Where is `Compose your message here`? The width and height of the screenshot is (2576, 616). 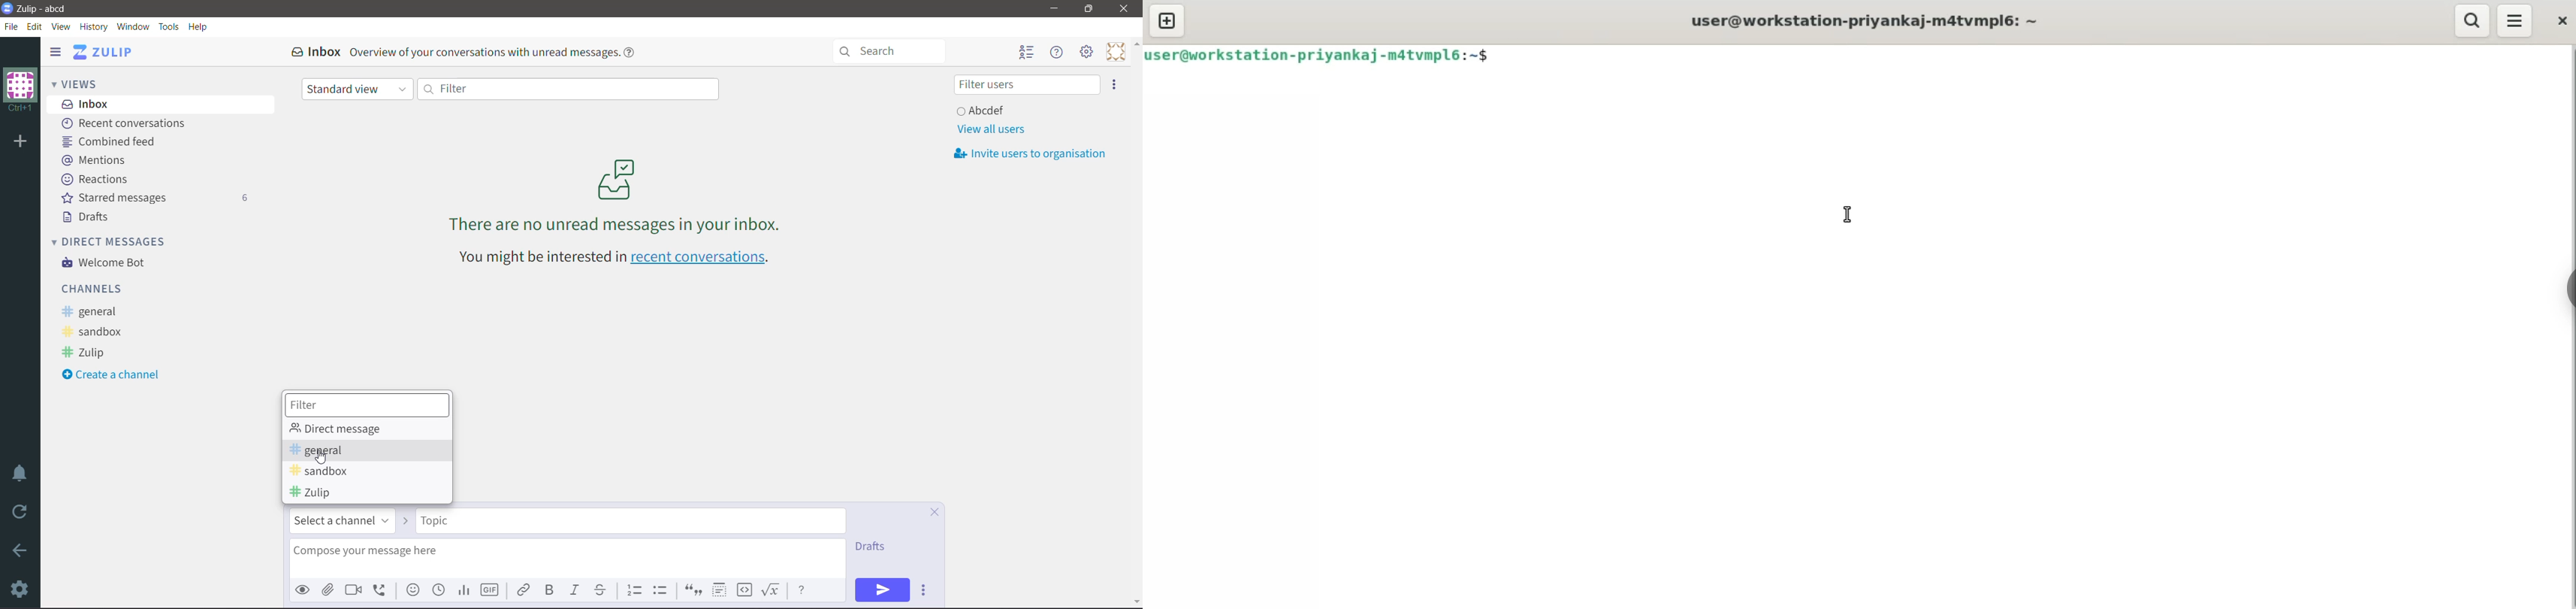
Compose your message here is located at coordinates (570, 557).